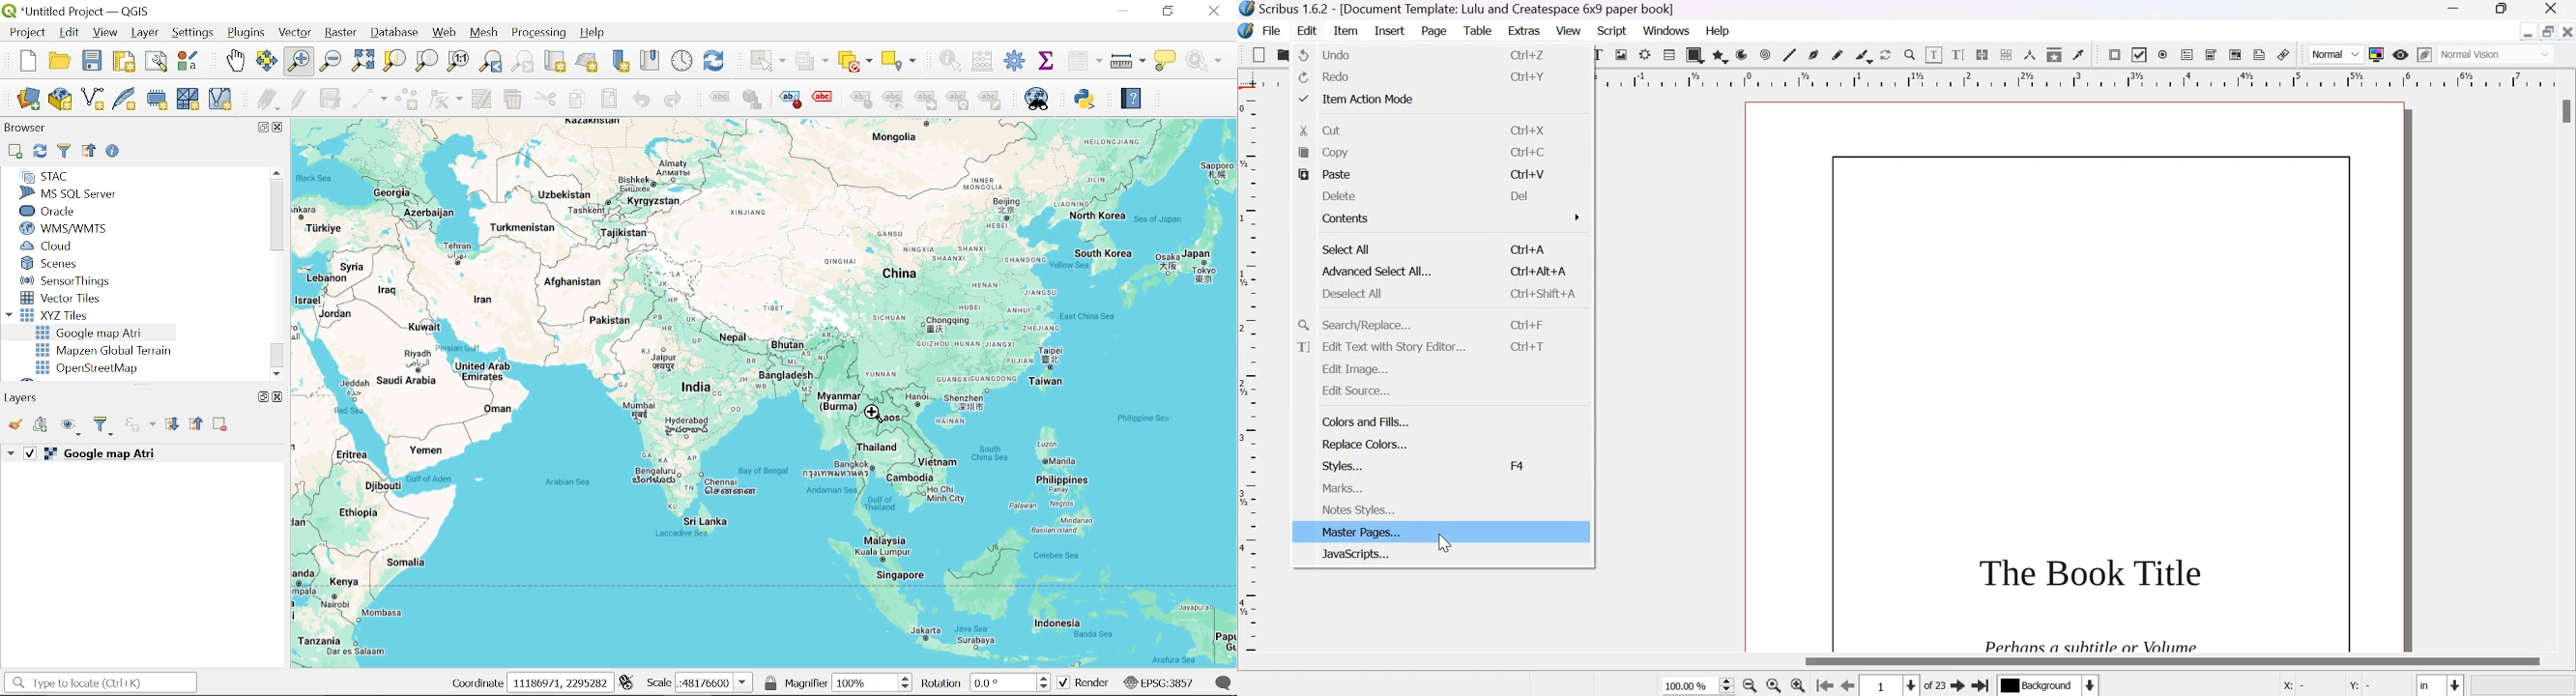 This screenshot has height=700, width=2576. Describe the element at coordinates (1744, 54) in the screenshot. I see `arc` at that location.